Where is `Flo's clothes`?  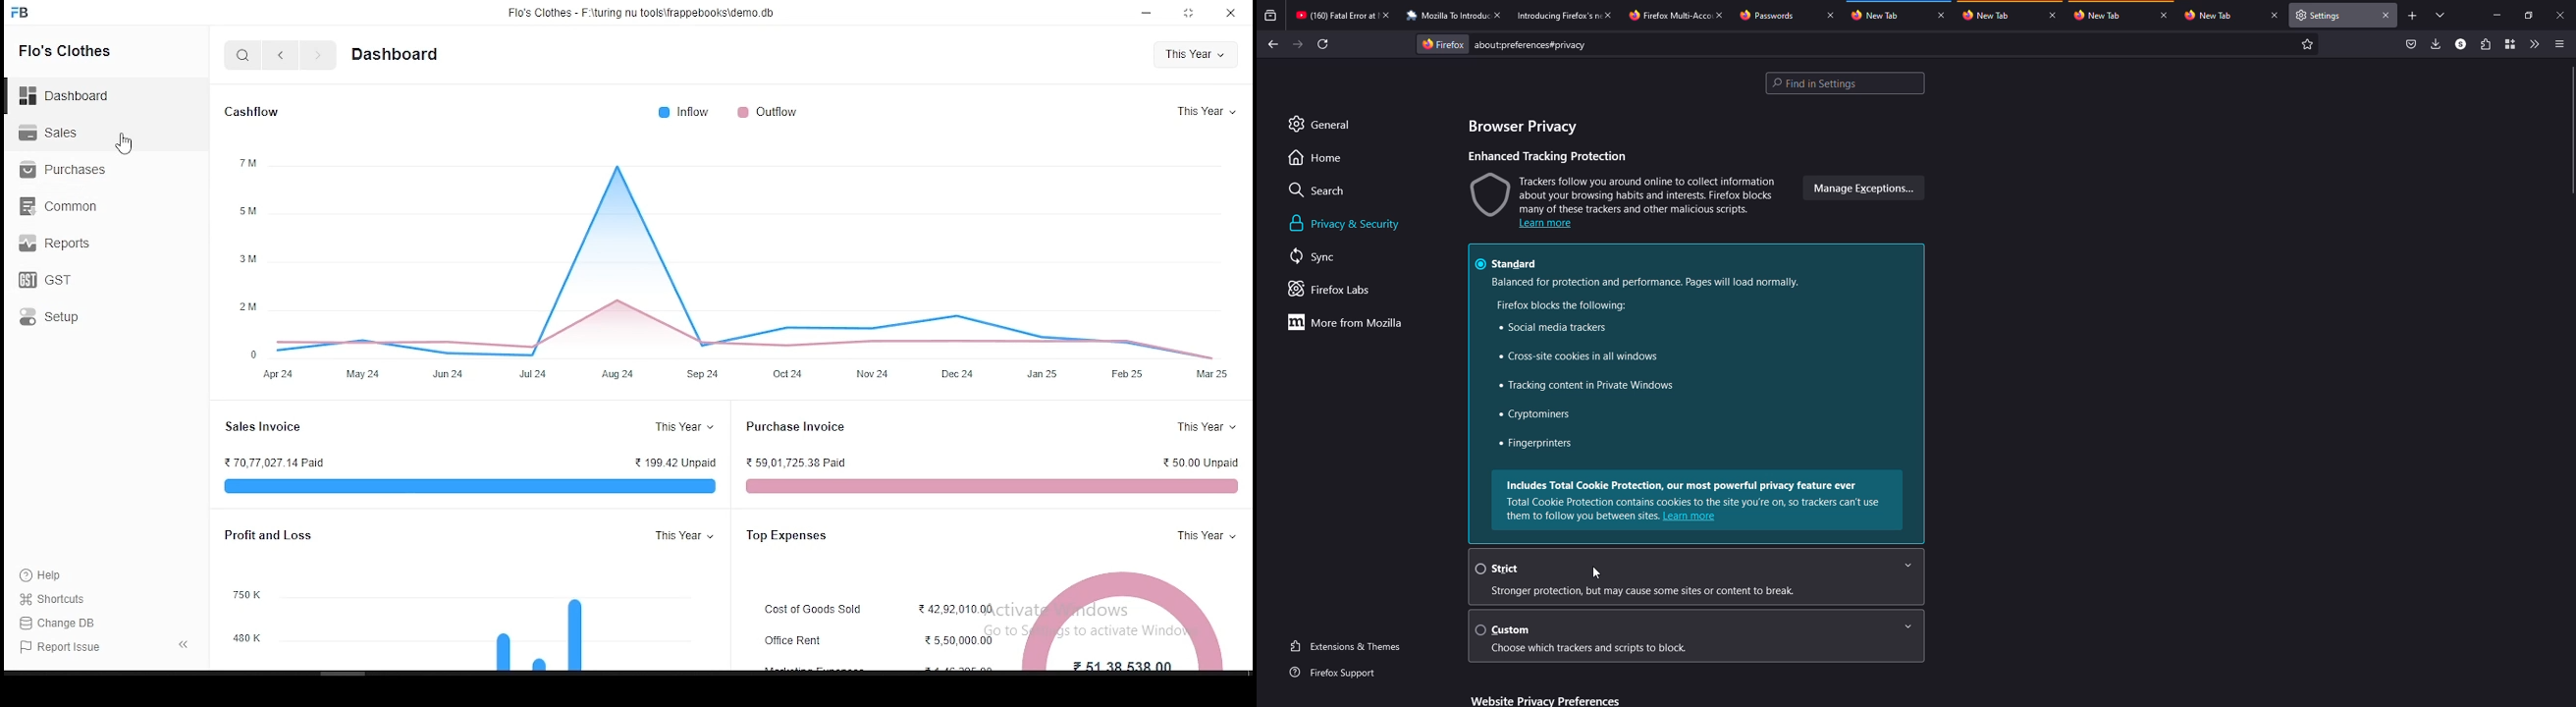 Flo's clothes is located at coordinates (80, 52).